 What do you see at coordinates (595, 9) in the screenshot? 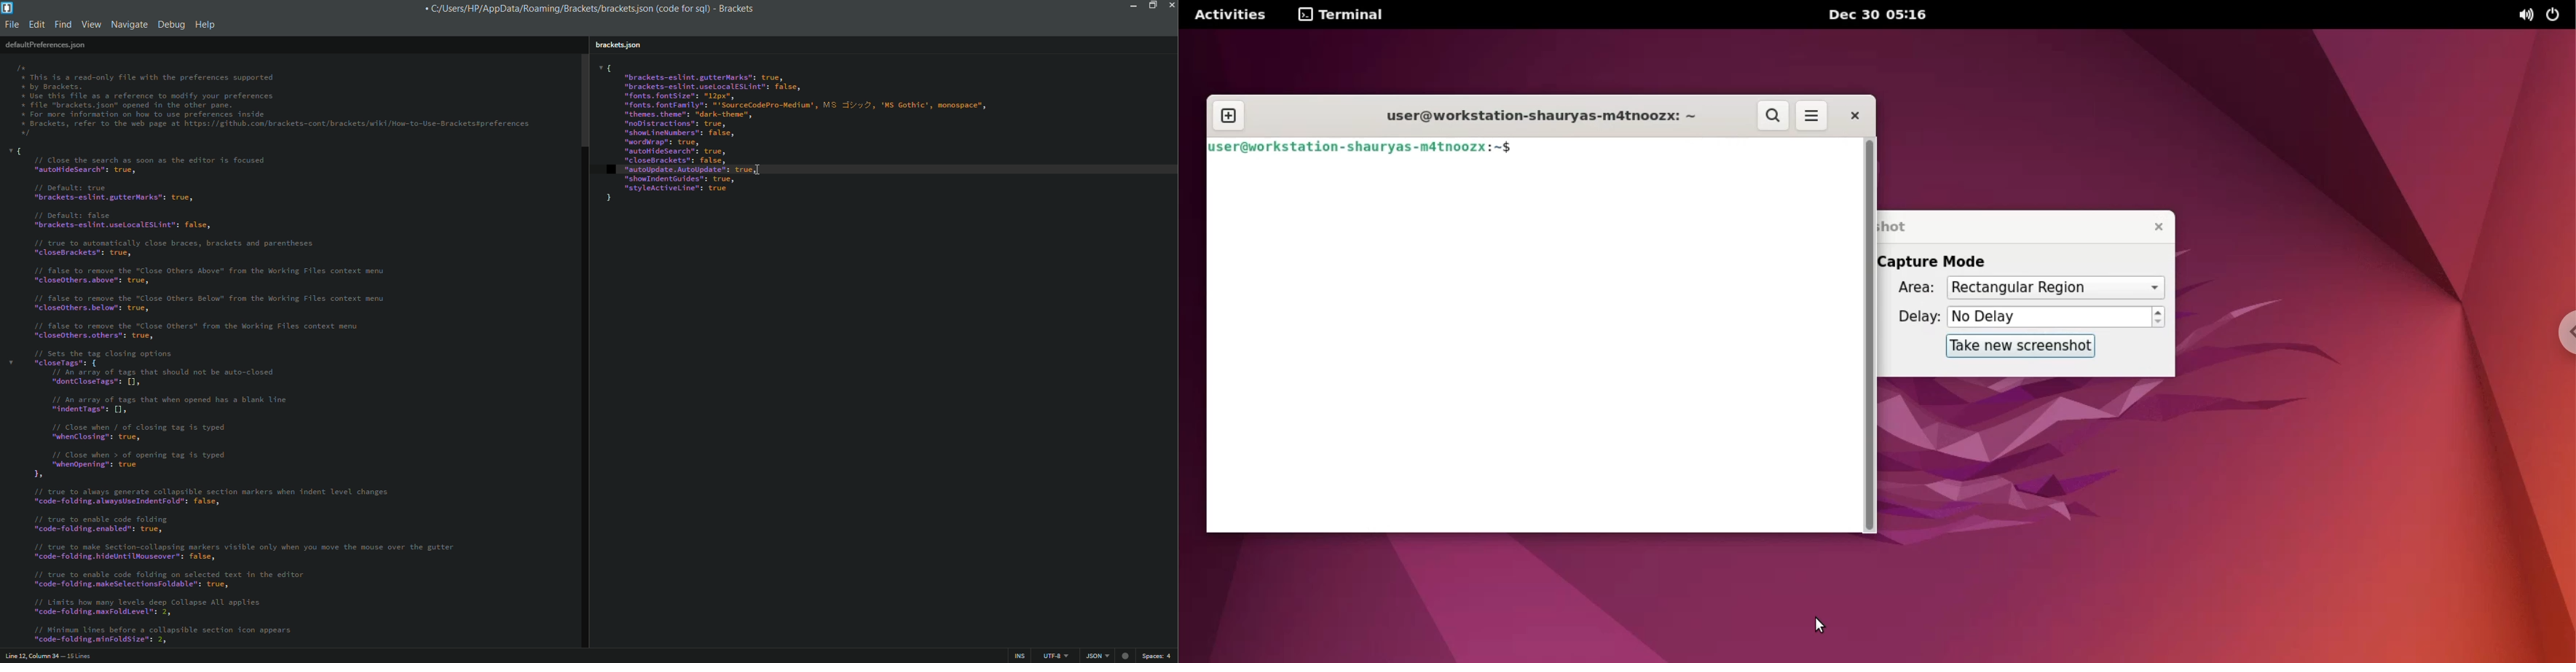
I see `C/Users/HP/AppData/Roaming/Brackets/bracketsjson (code for sql) - Brackets` at bounding box center [595, 9].